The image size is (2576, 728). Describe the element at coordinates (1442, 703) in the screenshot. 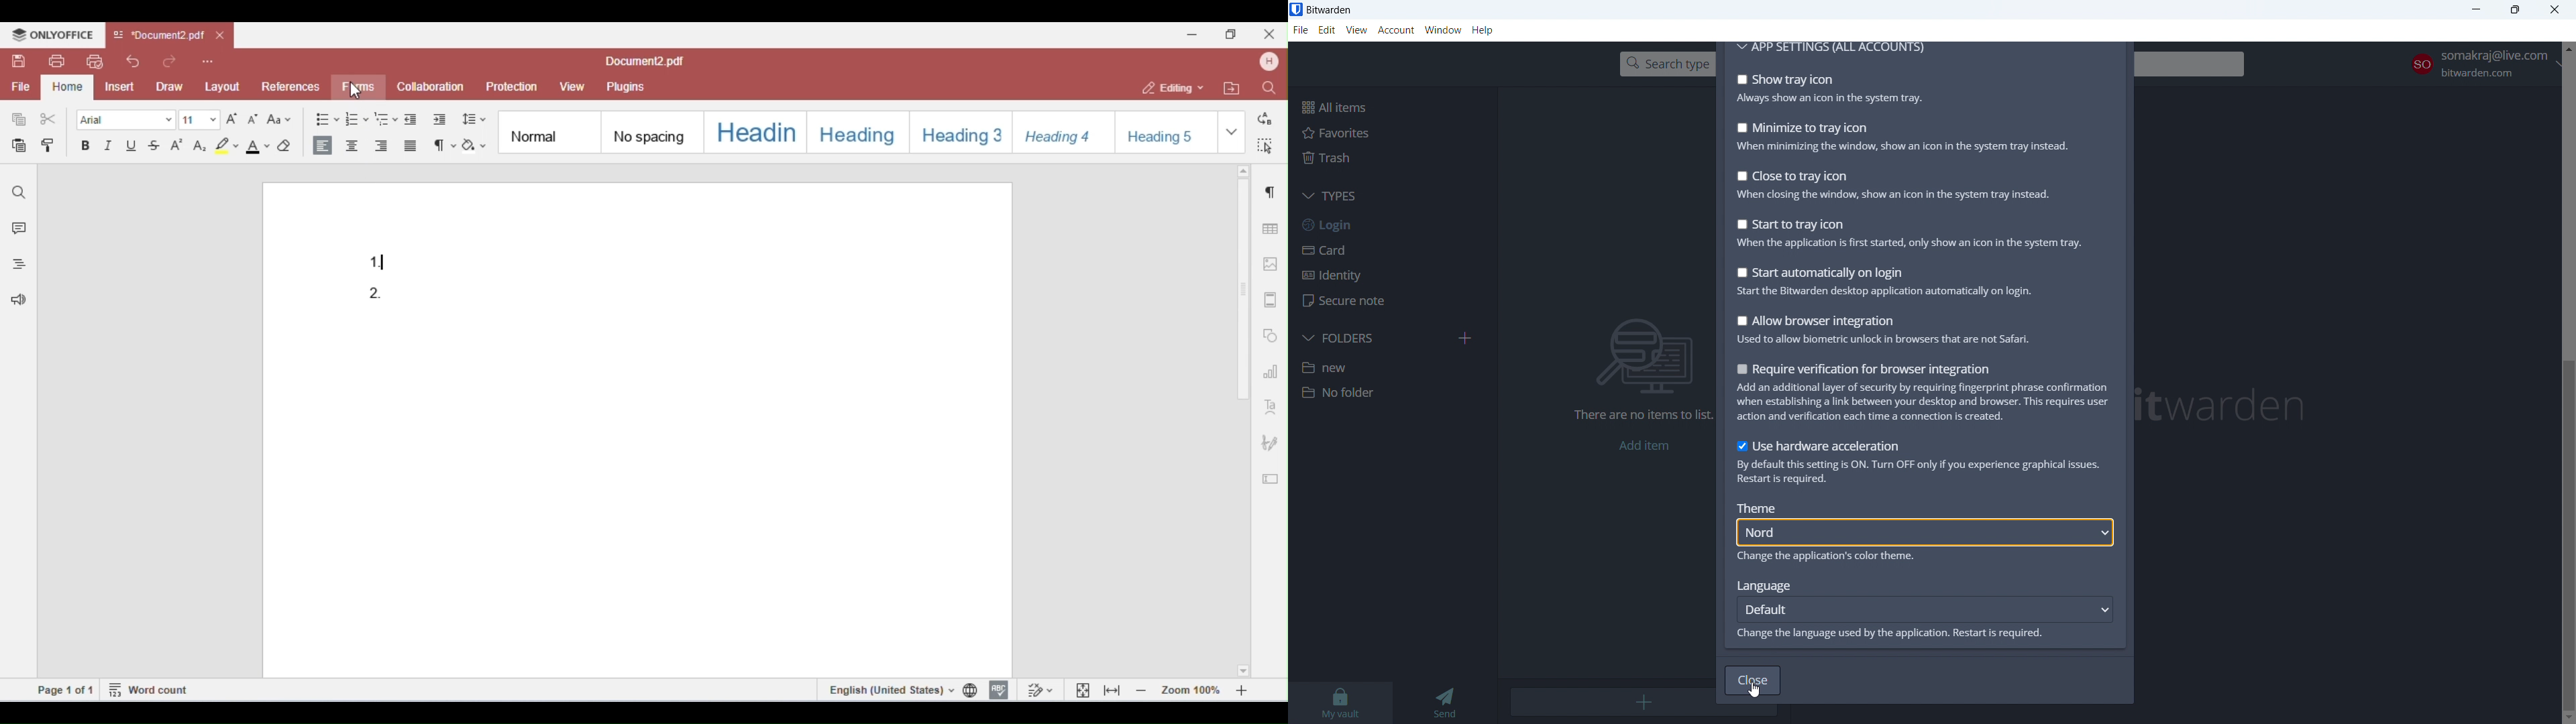

I see `send` at that location.